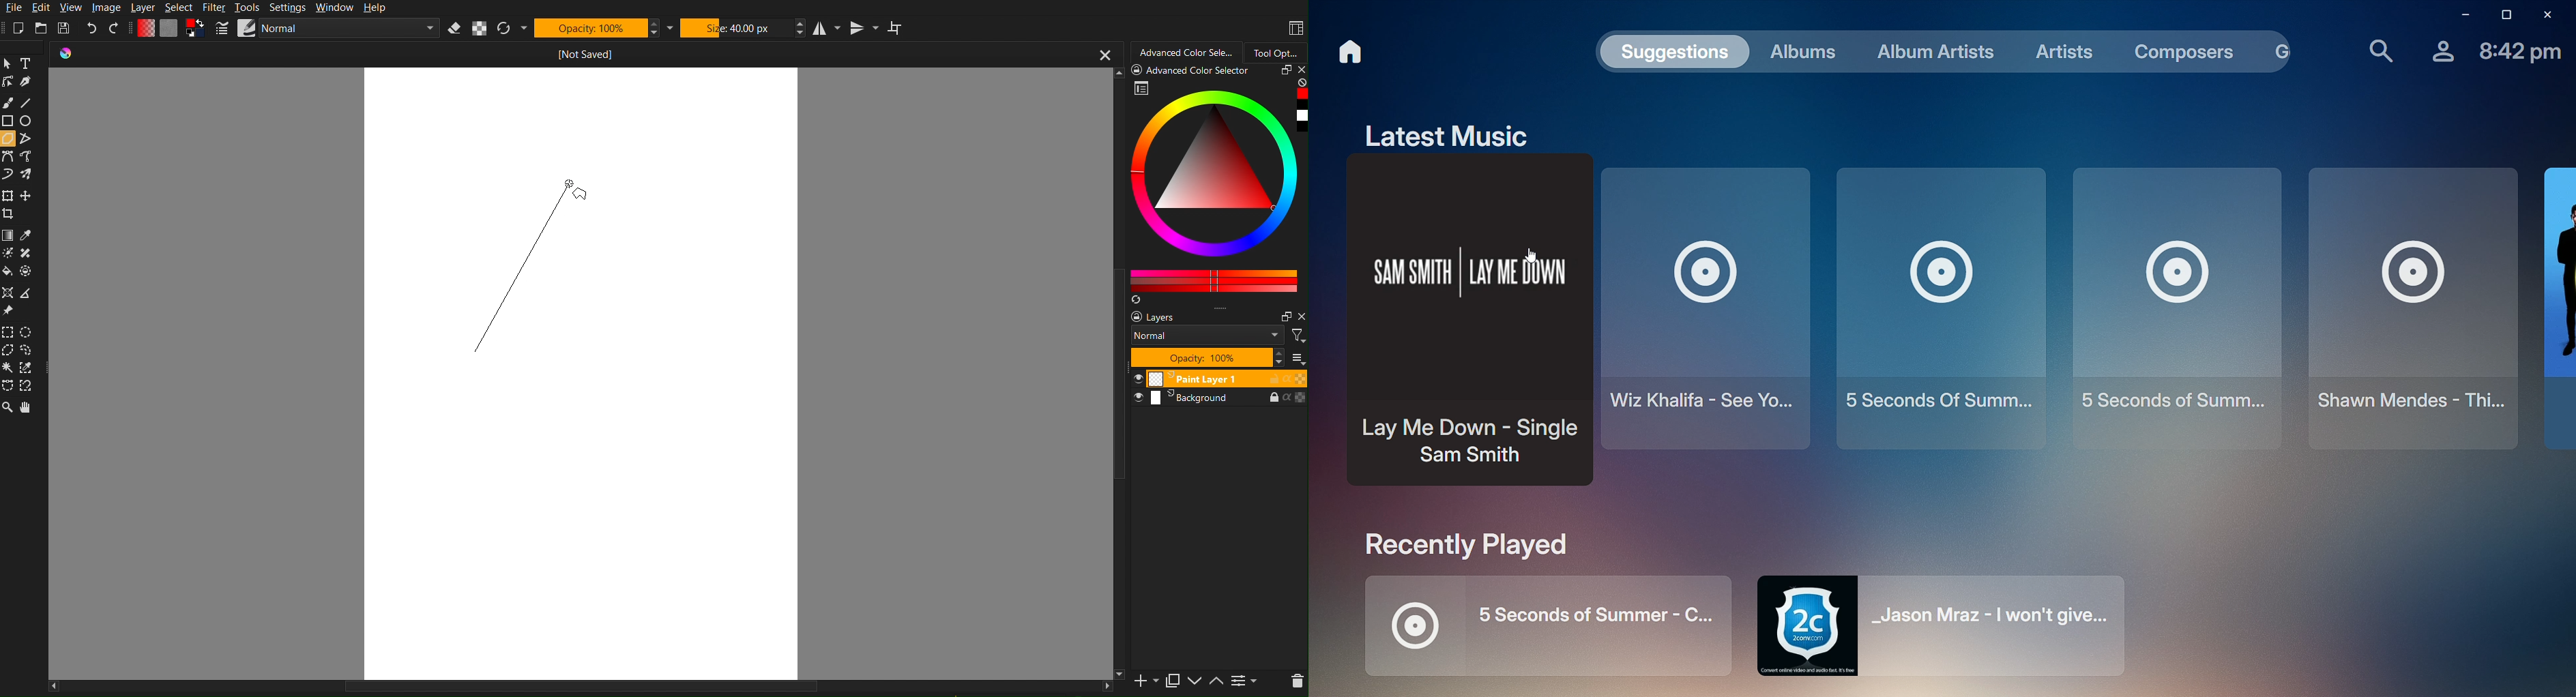 The height and width of the screenshot is (700, 2576). I want to click on calligraphy, so click(28, 83).